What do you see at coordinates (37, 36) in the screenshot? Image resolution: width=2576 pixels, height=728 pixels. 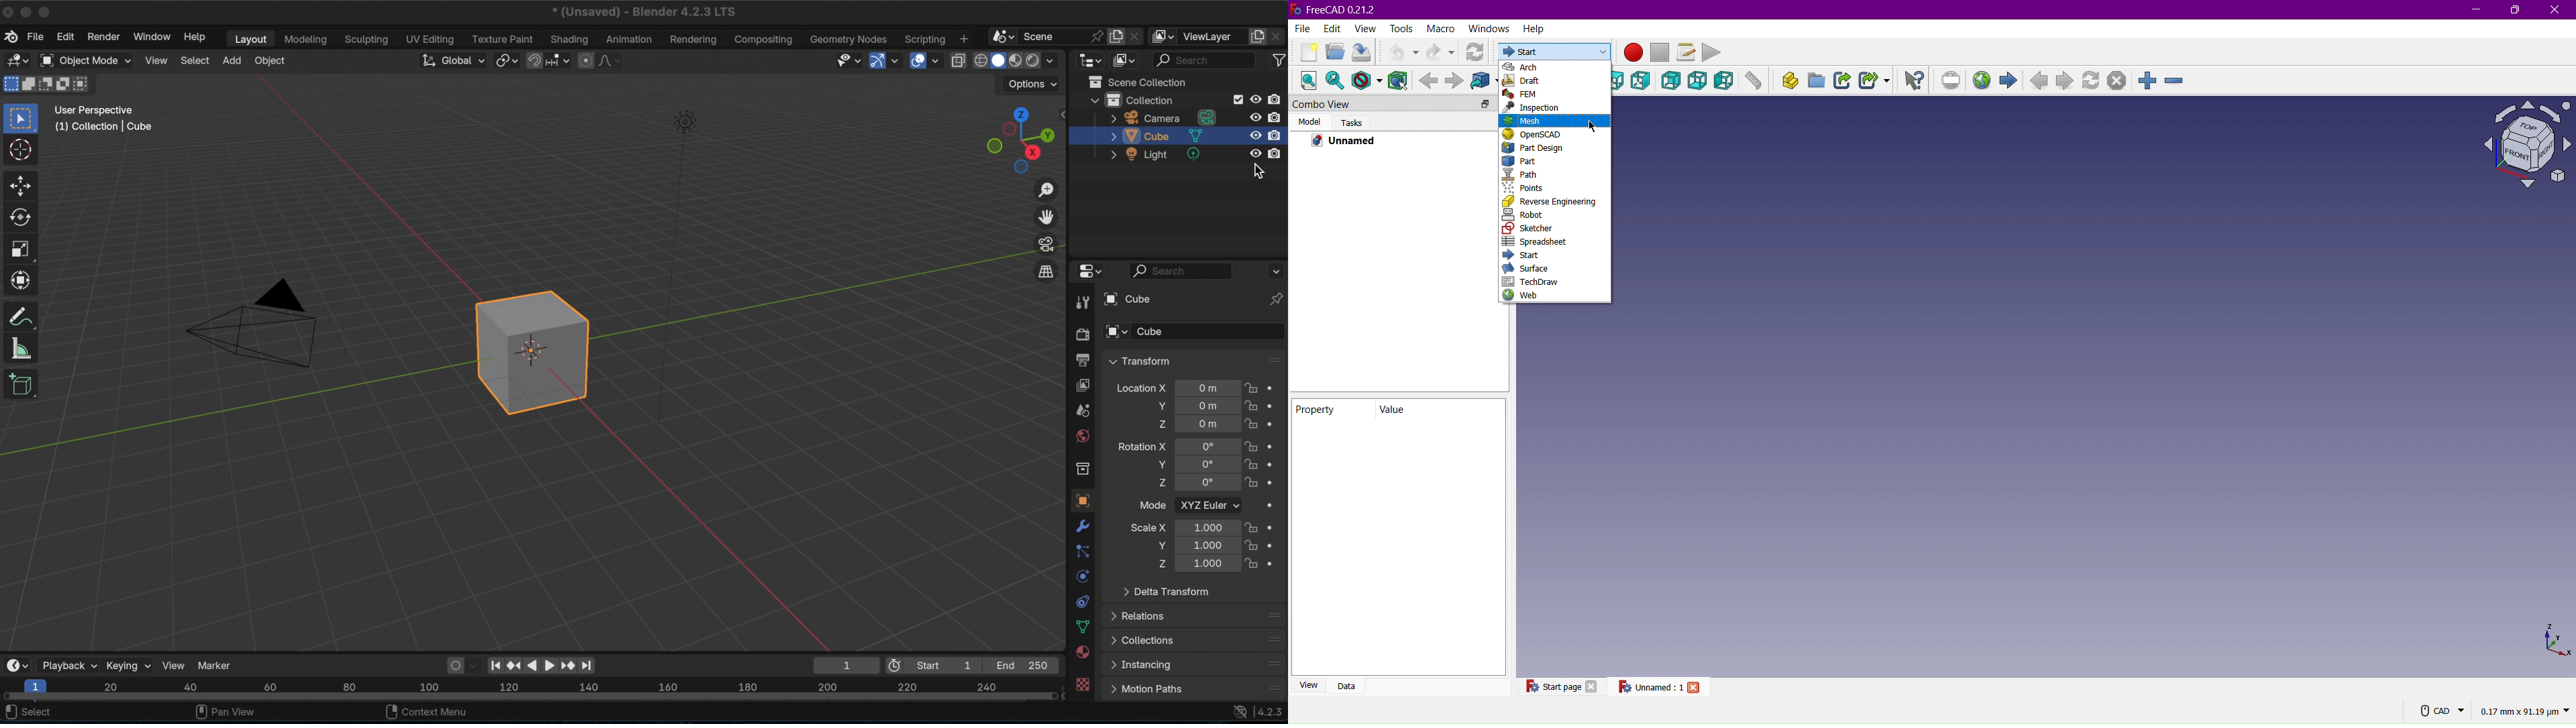 I see `file` at bounding box center [37, 36].